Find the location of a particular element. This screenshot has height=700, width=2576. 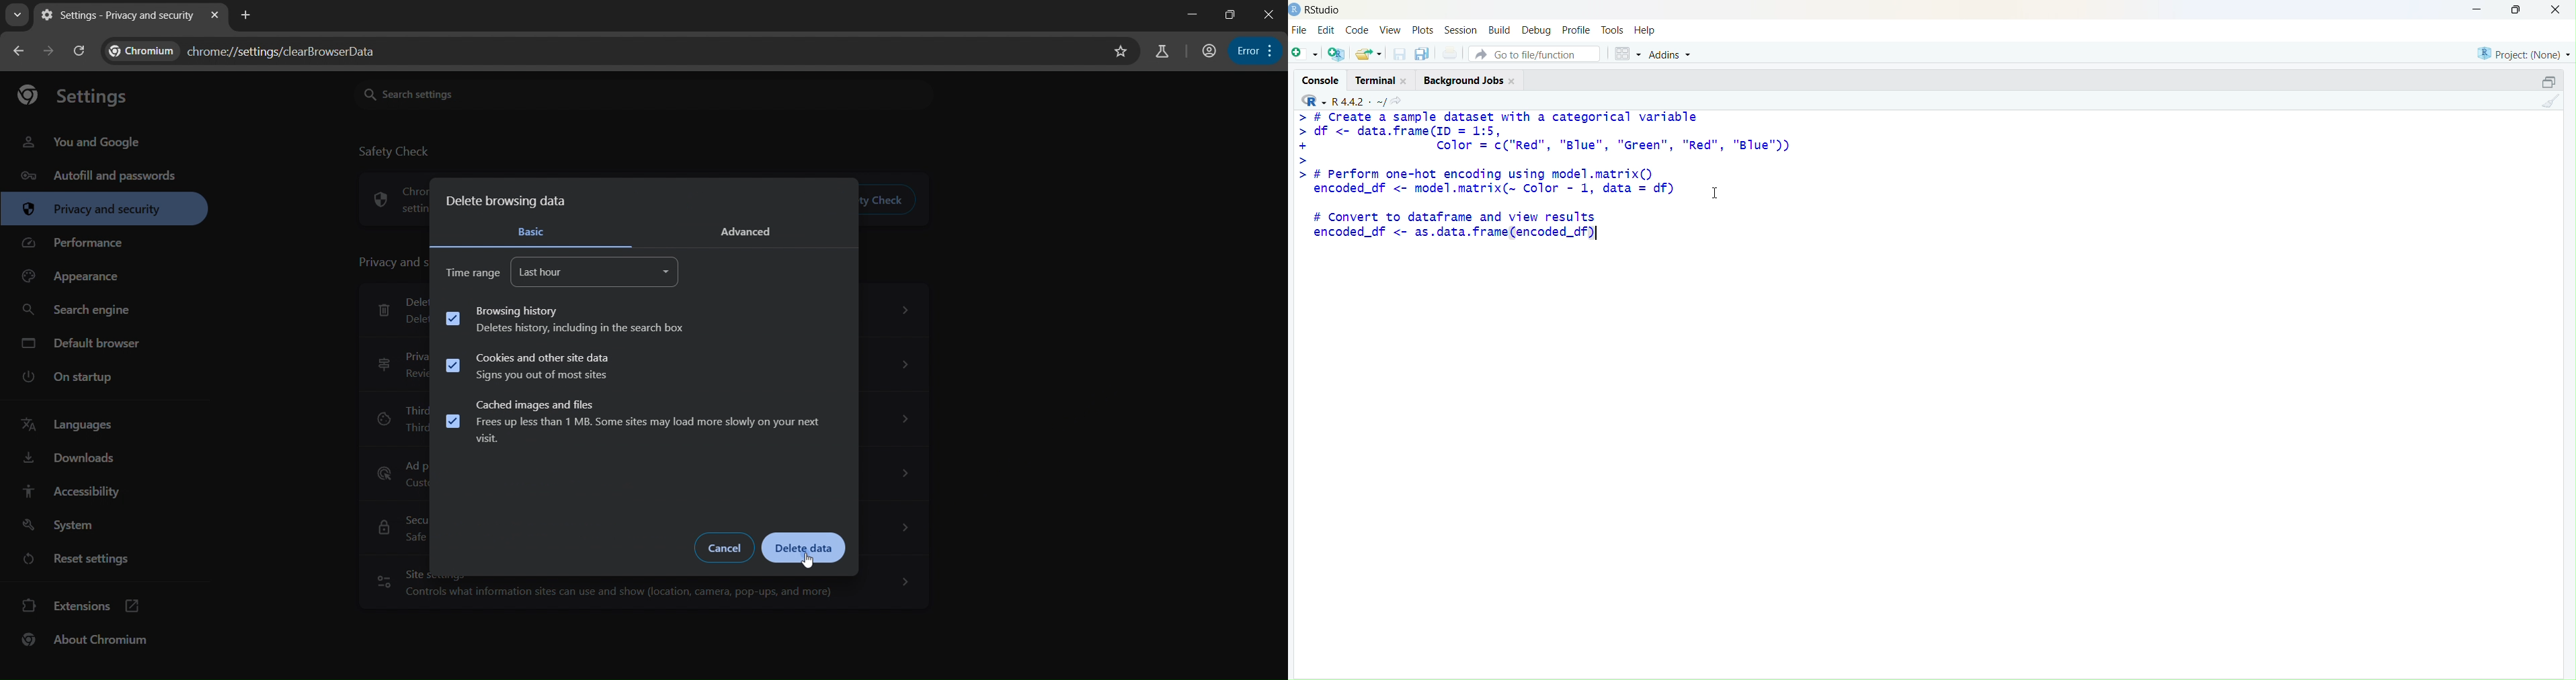

background jobs is located at coordinates (1465, 81).